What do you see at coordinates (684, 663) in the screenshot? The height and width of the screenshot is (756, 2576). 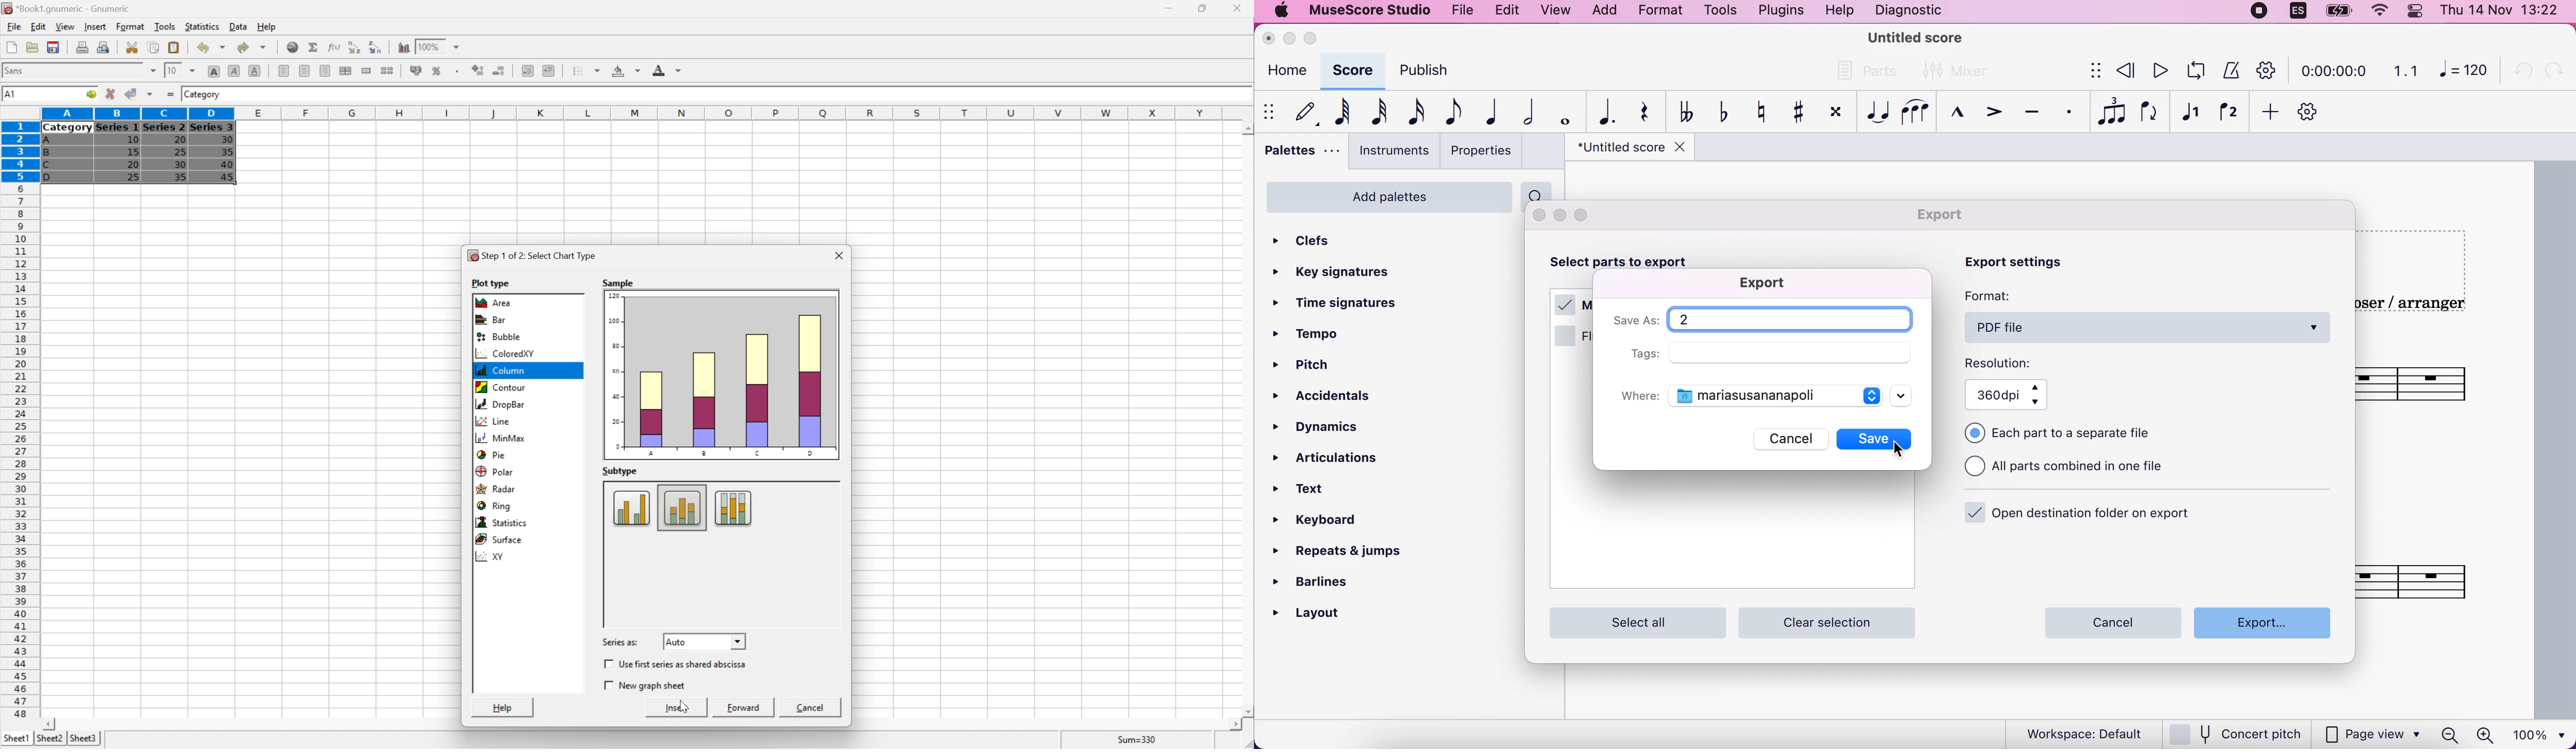 I see `Use first series as shared abscissa` at bounding box center [684, 663].